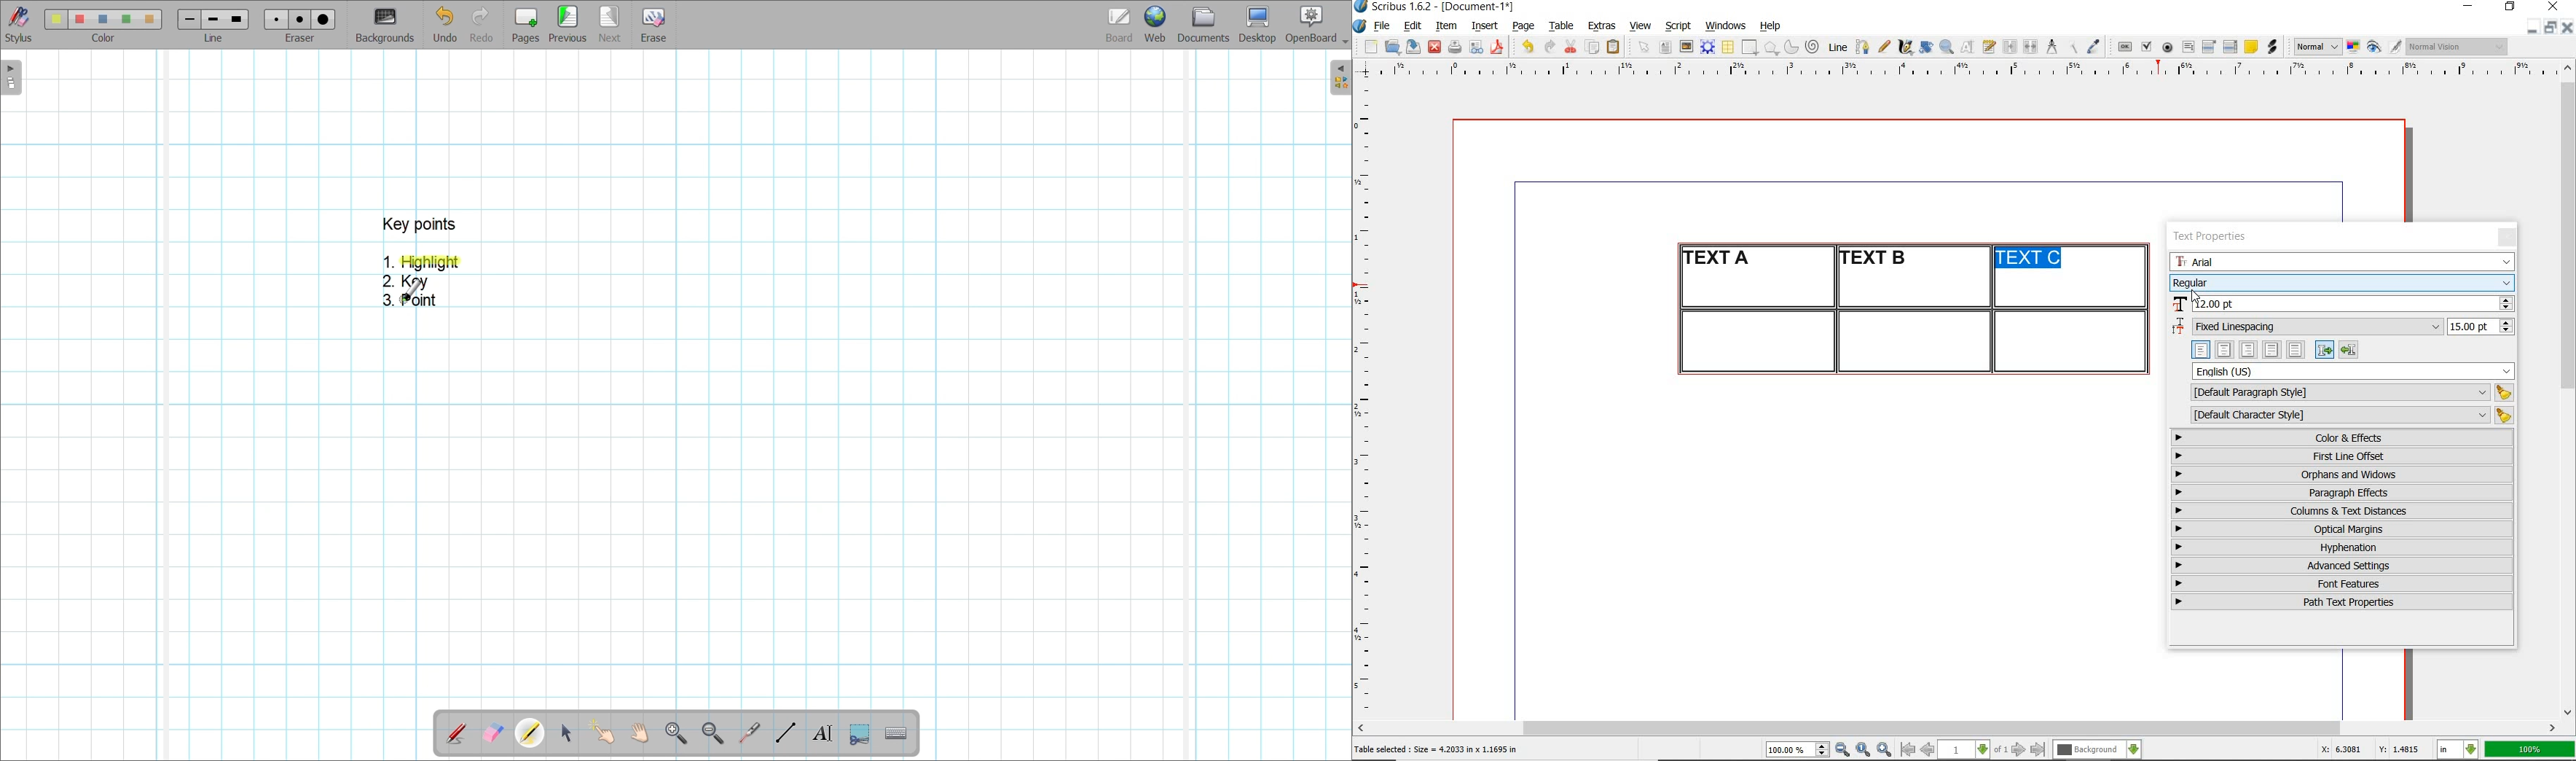 The height and width of the screenshot is (784, 2576). Describe the element at coordinates (1836, 47) in the screenshot. I see `line` at that location.